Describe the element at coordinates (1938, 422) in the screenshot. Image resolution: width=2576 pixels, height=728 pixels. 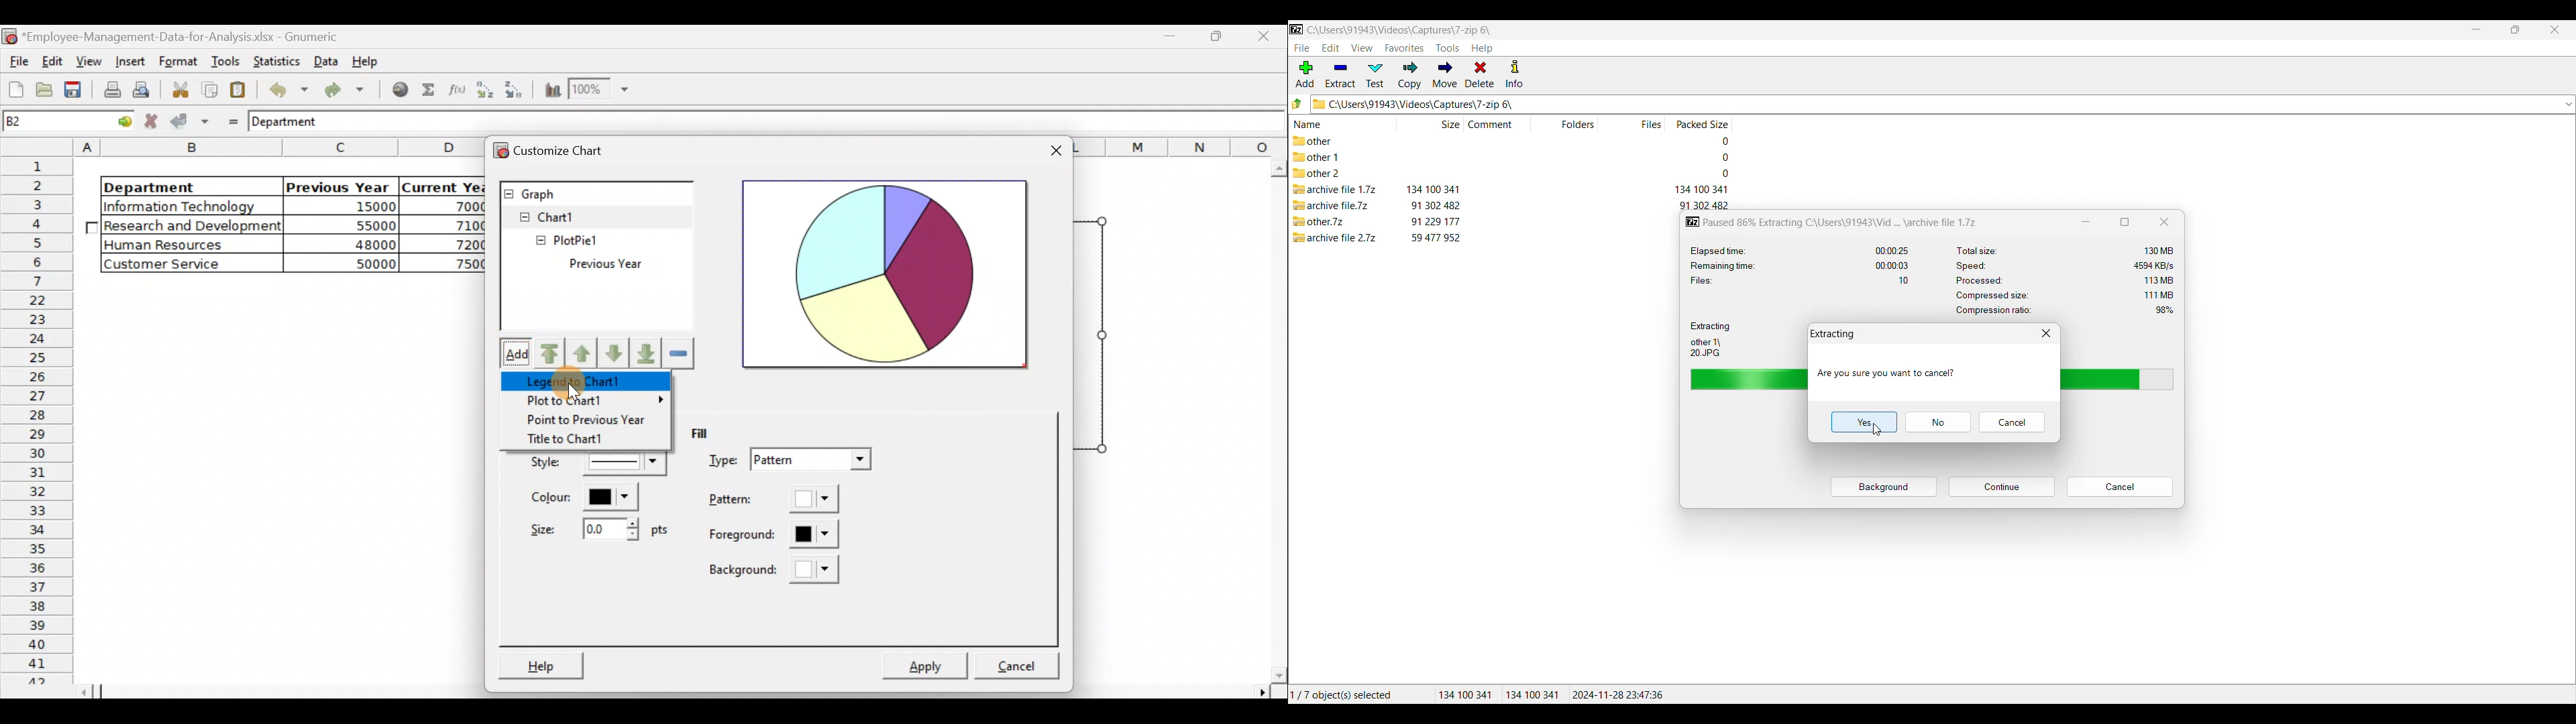
I see `Cancel` at that location.